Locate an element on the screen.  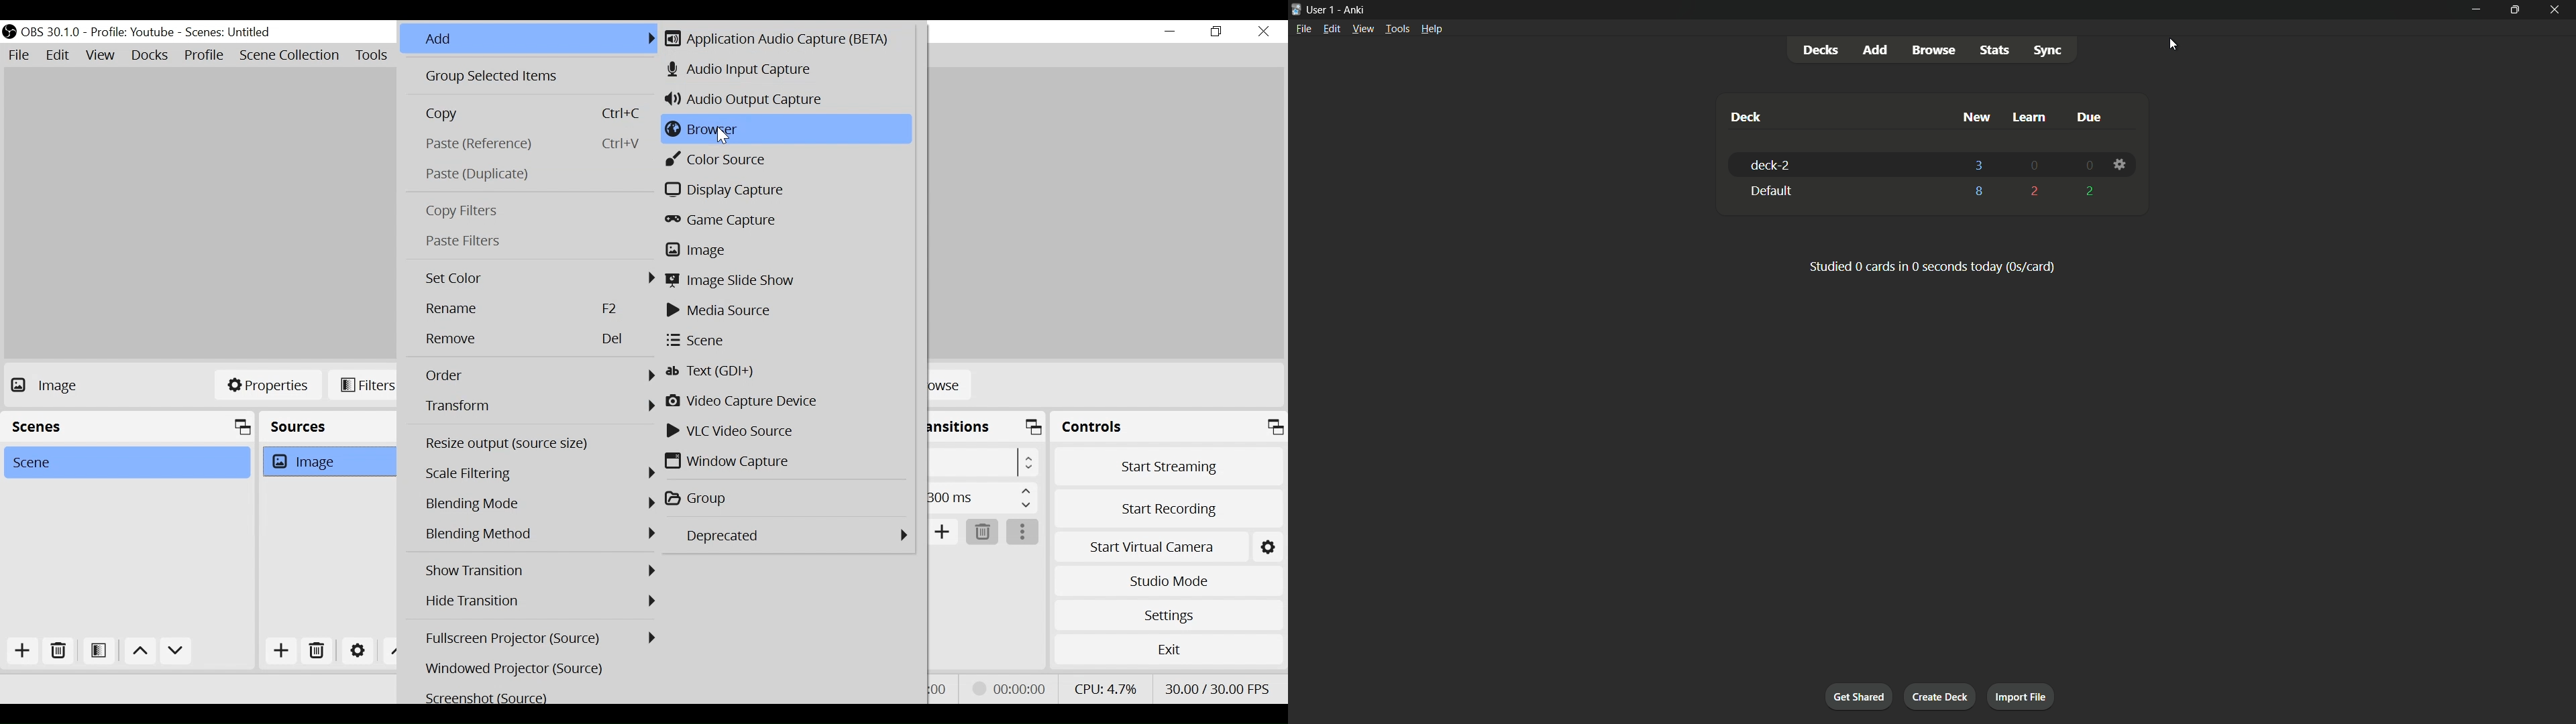
maximize is located at coordinates (2516, 8).